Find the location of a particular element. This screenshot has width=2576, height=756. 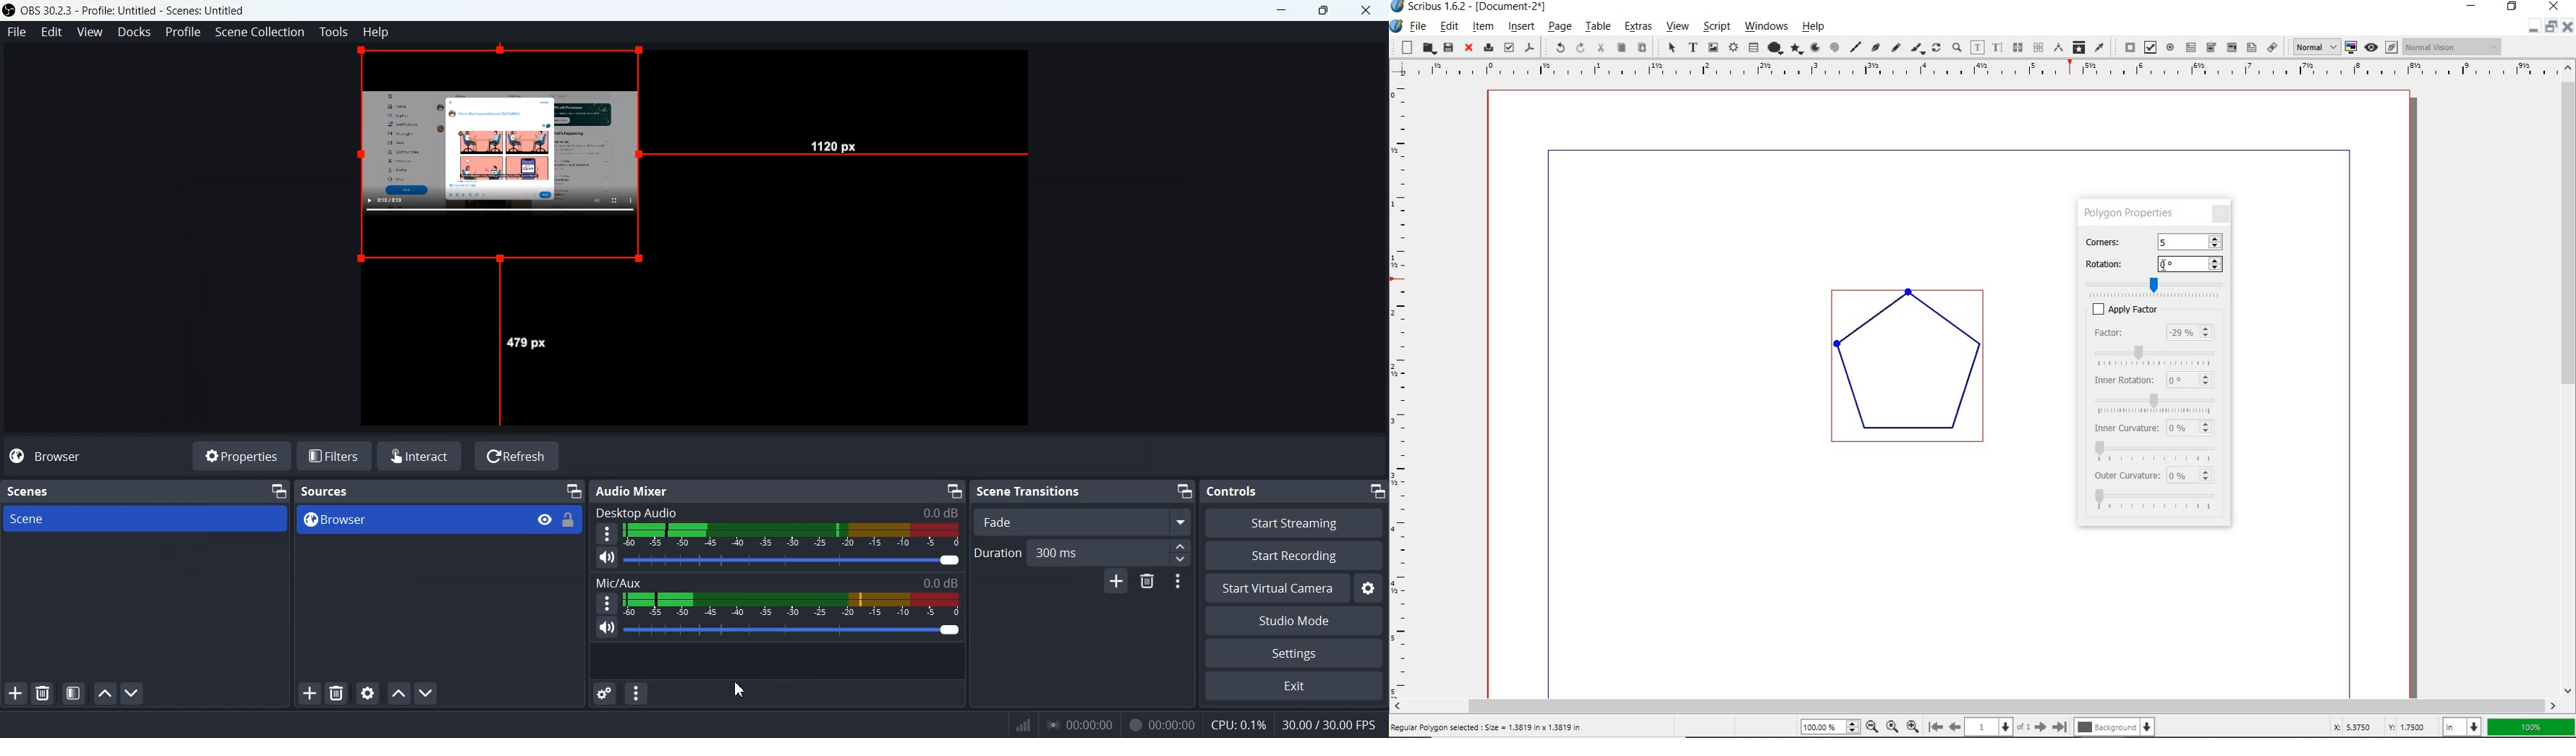

save as pdf is located at coordinates (1530, 47).